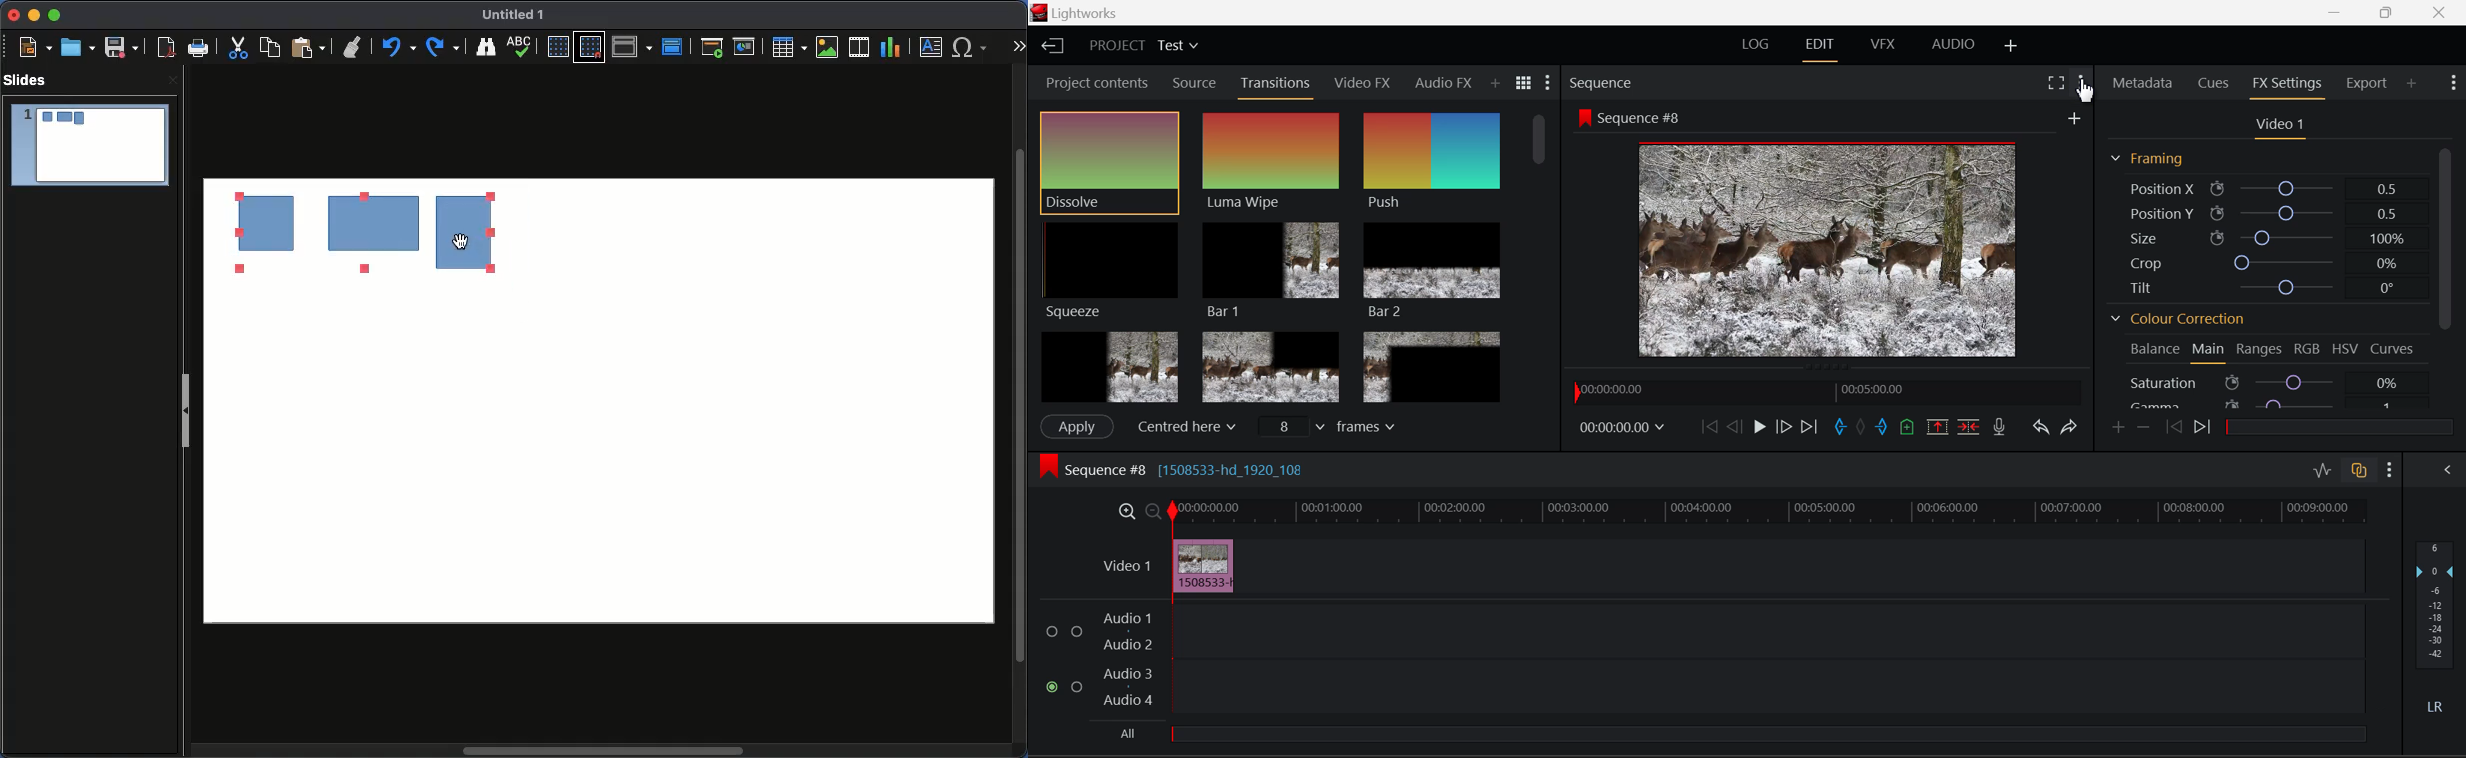 This screenshot has width=2492, height=784. I want to click on Source, so click(1194, 85).